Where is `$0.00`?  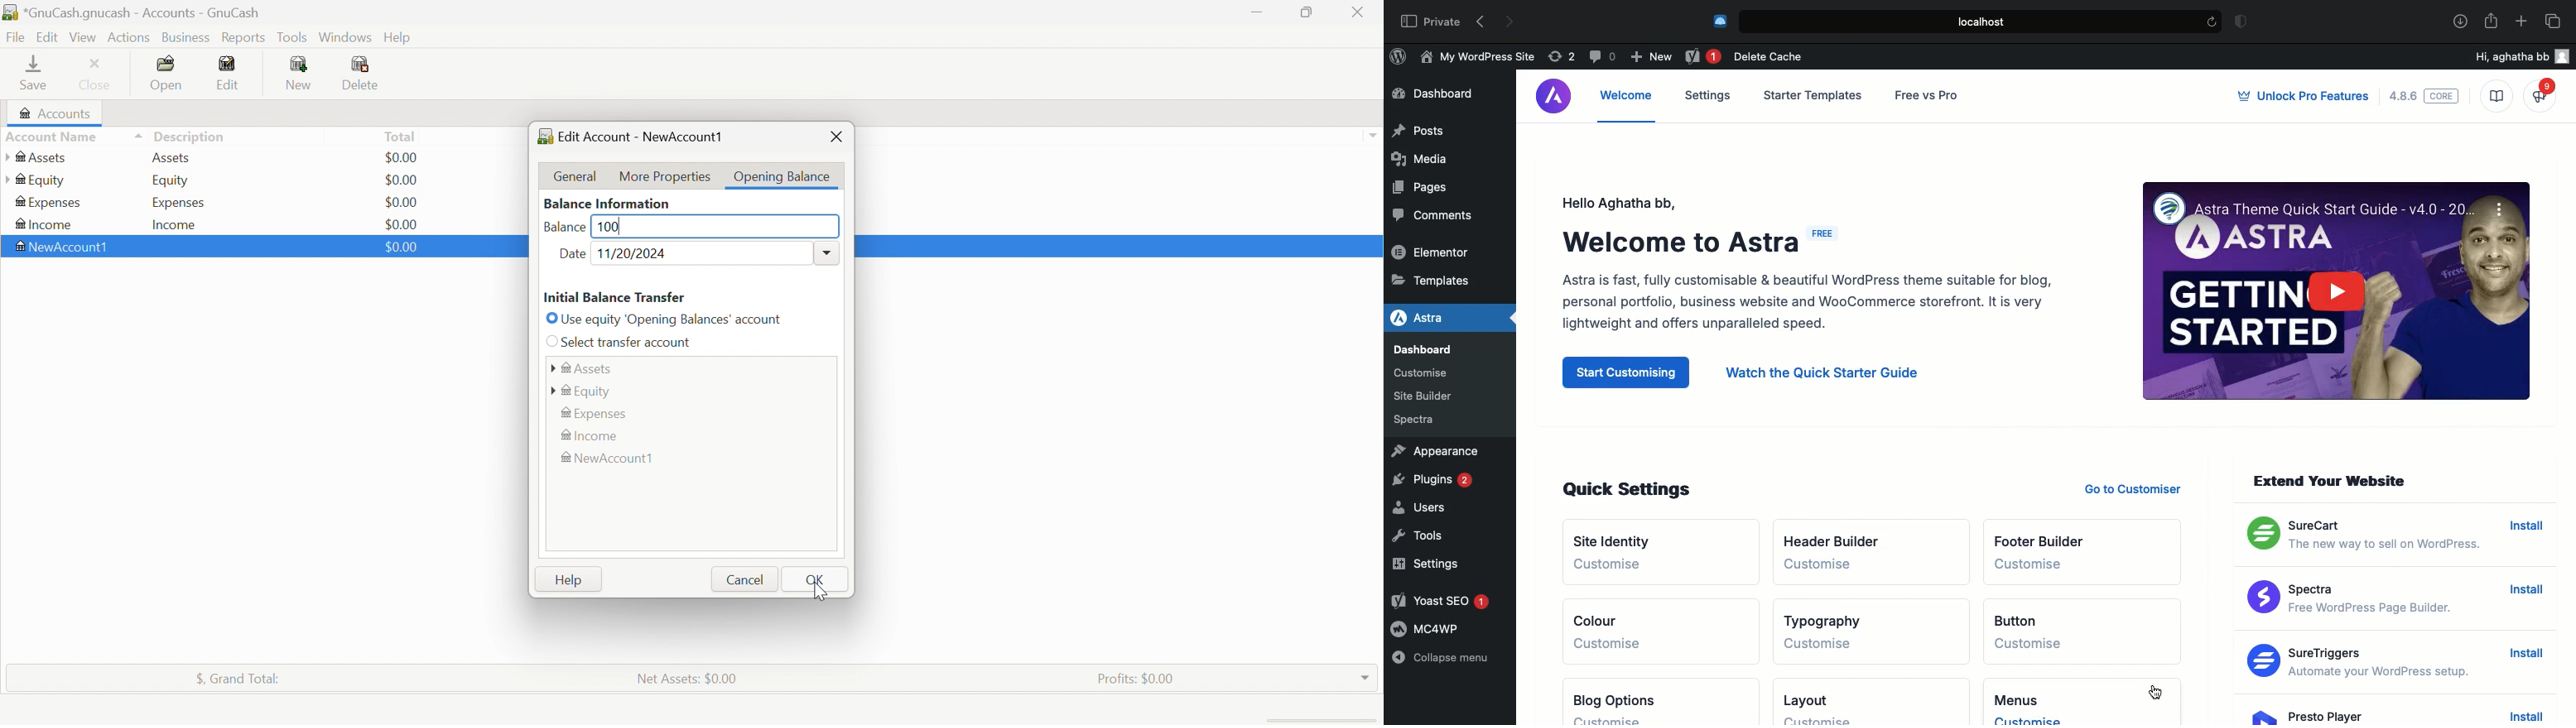 $0.00 is located at coordinates (406, 157).